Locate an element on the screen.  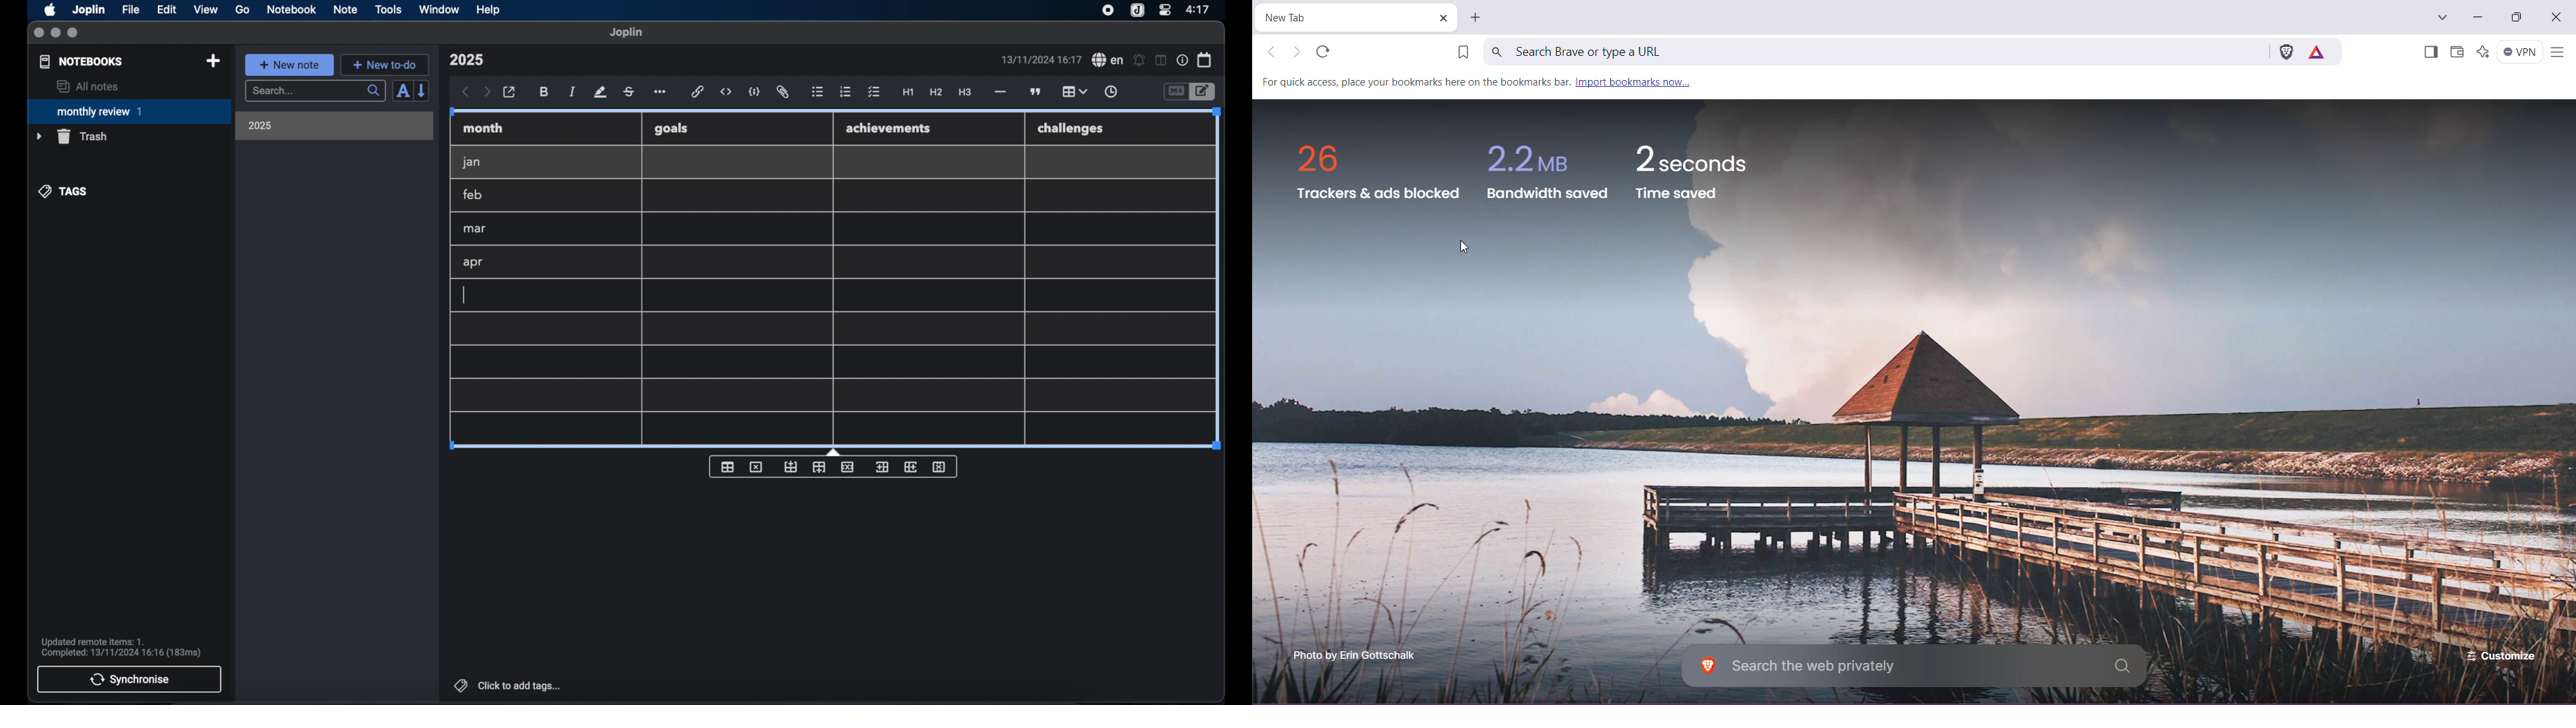
insert column before is located at coordinates (882, 467).